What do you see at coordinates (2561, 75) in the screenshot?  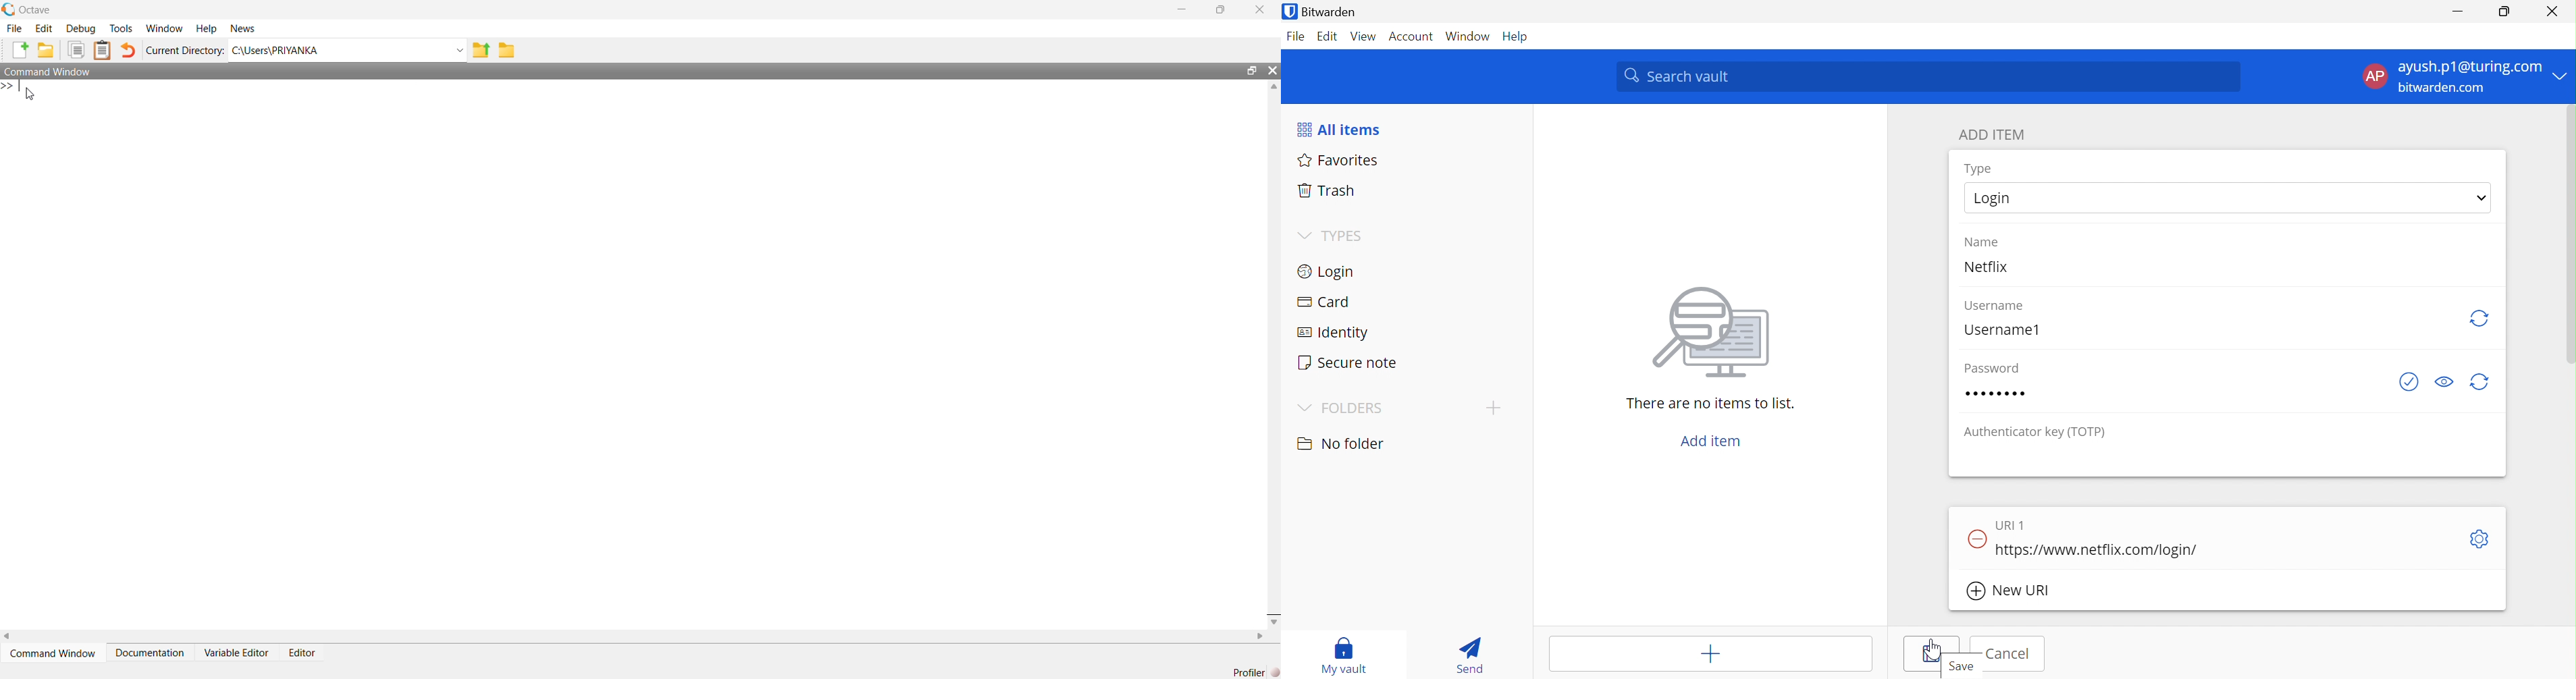 I see `Drop down` at bounding box center [2561, 75].